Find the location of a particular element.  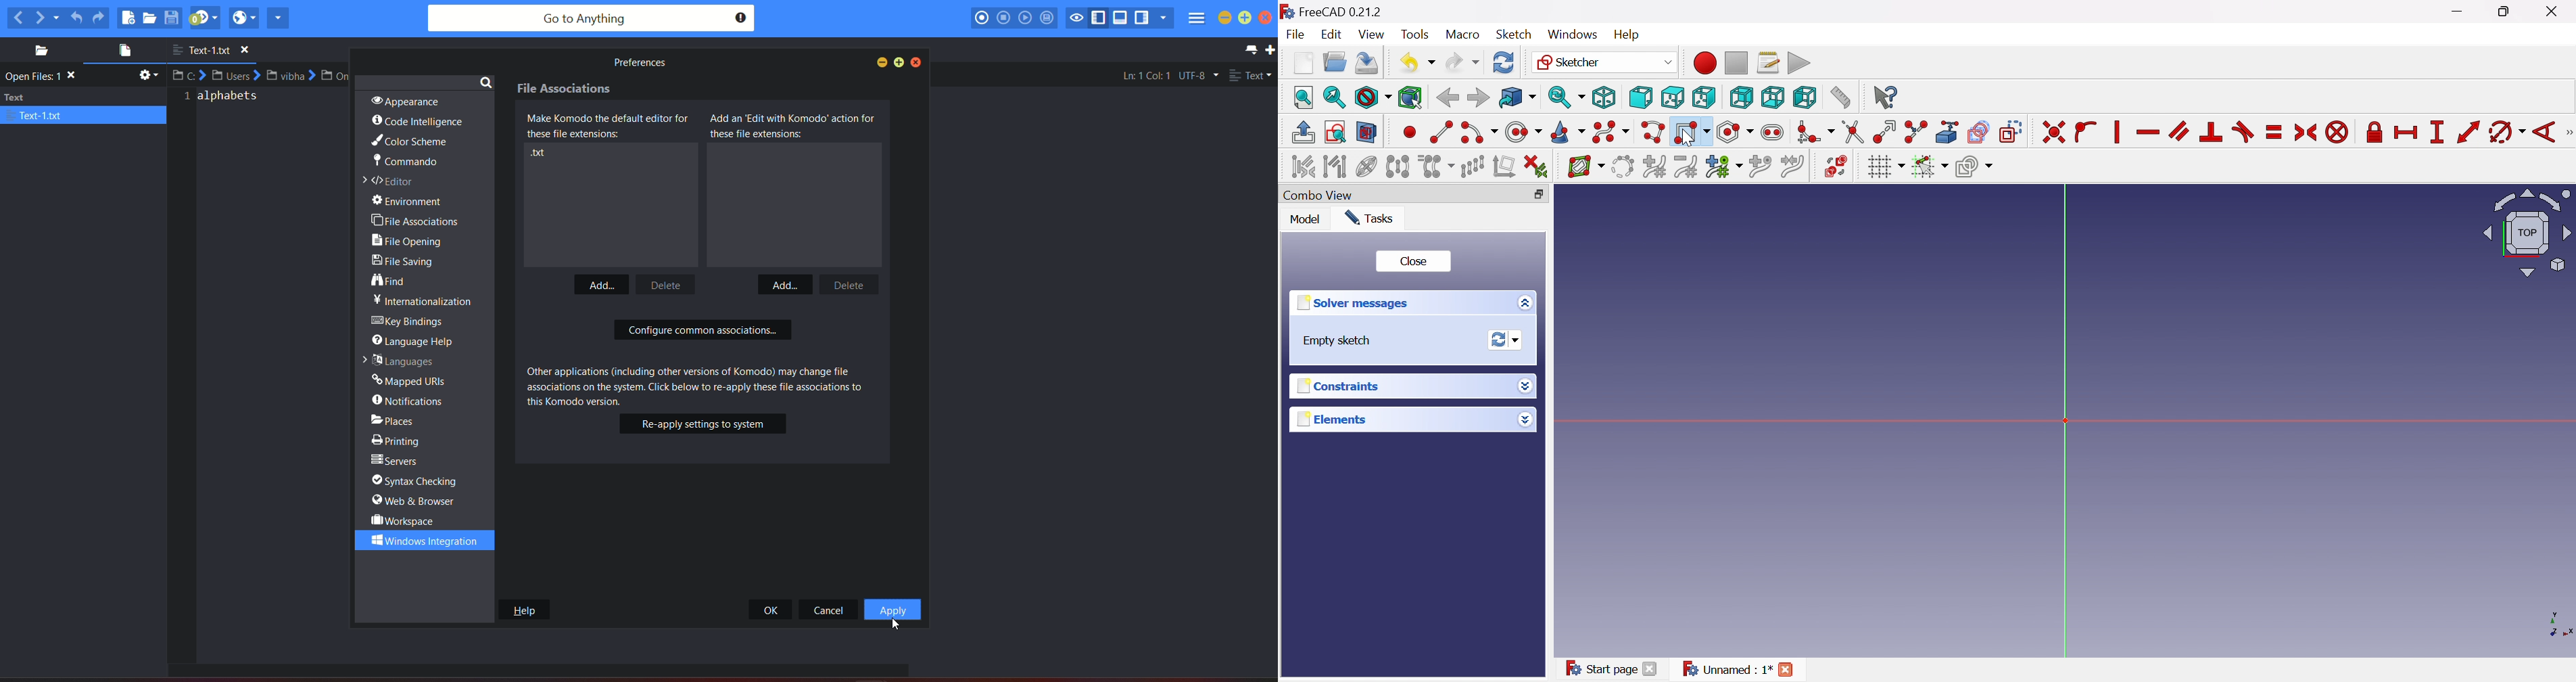

Toggle grid is located at coordinates (1885, 167).